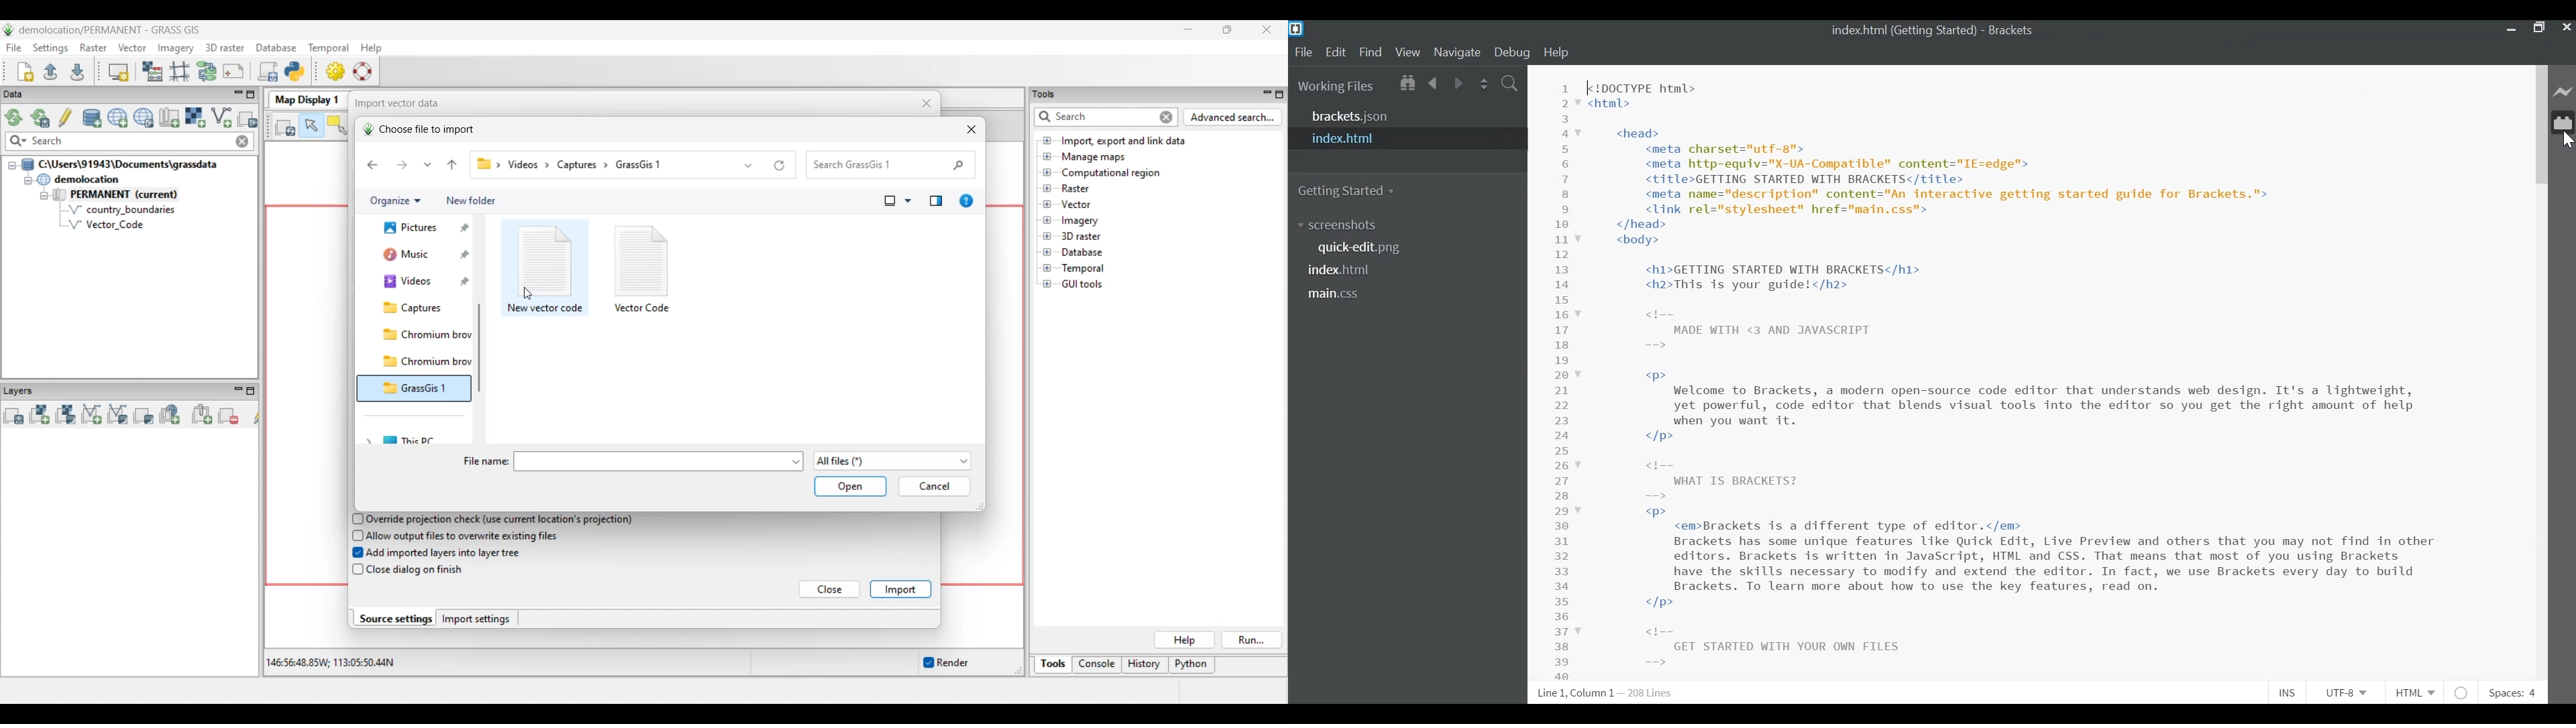 This screenshot has height=728, width=2576. I want to click on main.css, so click(1346, 295).